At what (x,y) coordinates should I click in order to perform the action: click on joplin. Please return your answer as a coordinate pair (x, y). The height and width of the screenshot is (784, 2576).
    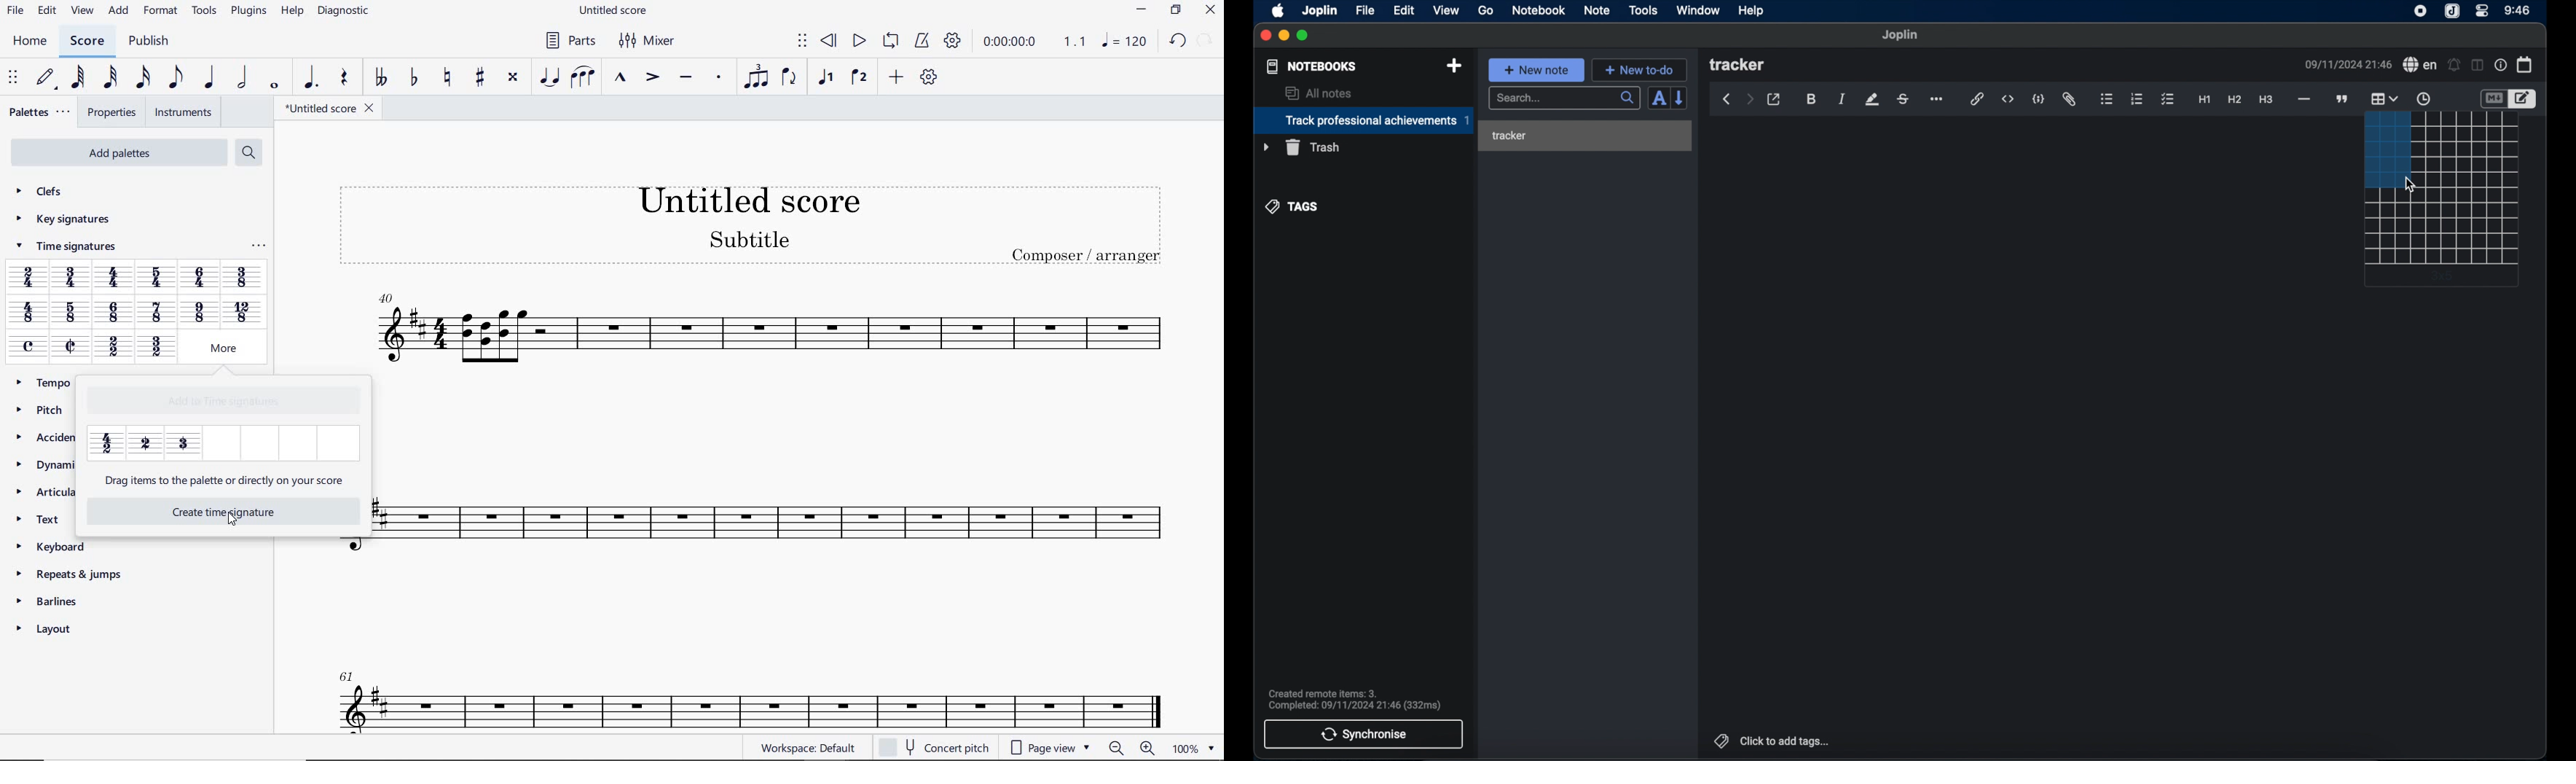
    Looking at the image, I should click on (1901, 35).